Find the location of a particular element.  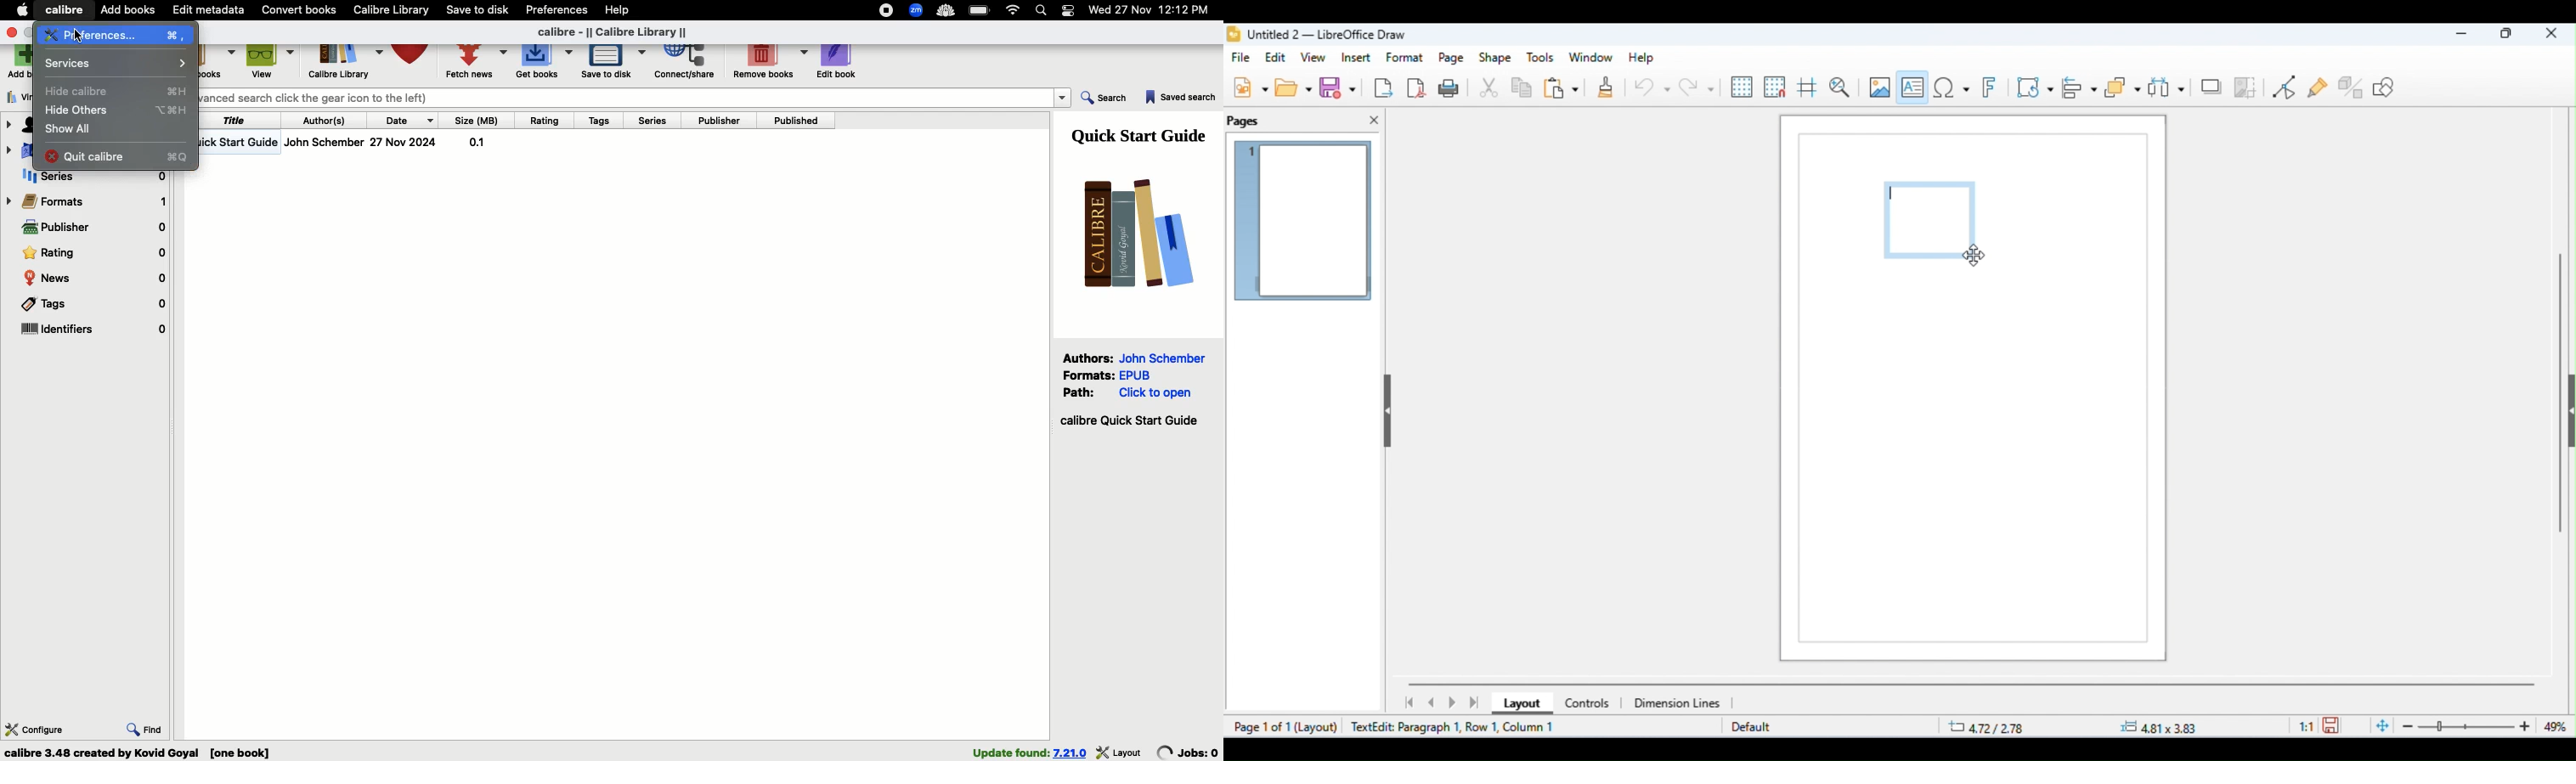

Preferences is located at coordinates (112, 33).